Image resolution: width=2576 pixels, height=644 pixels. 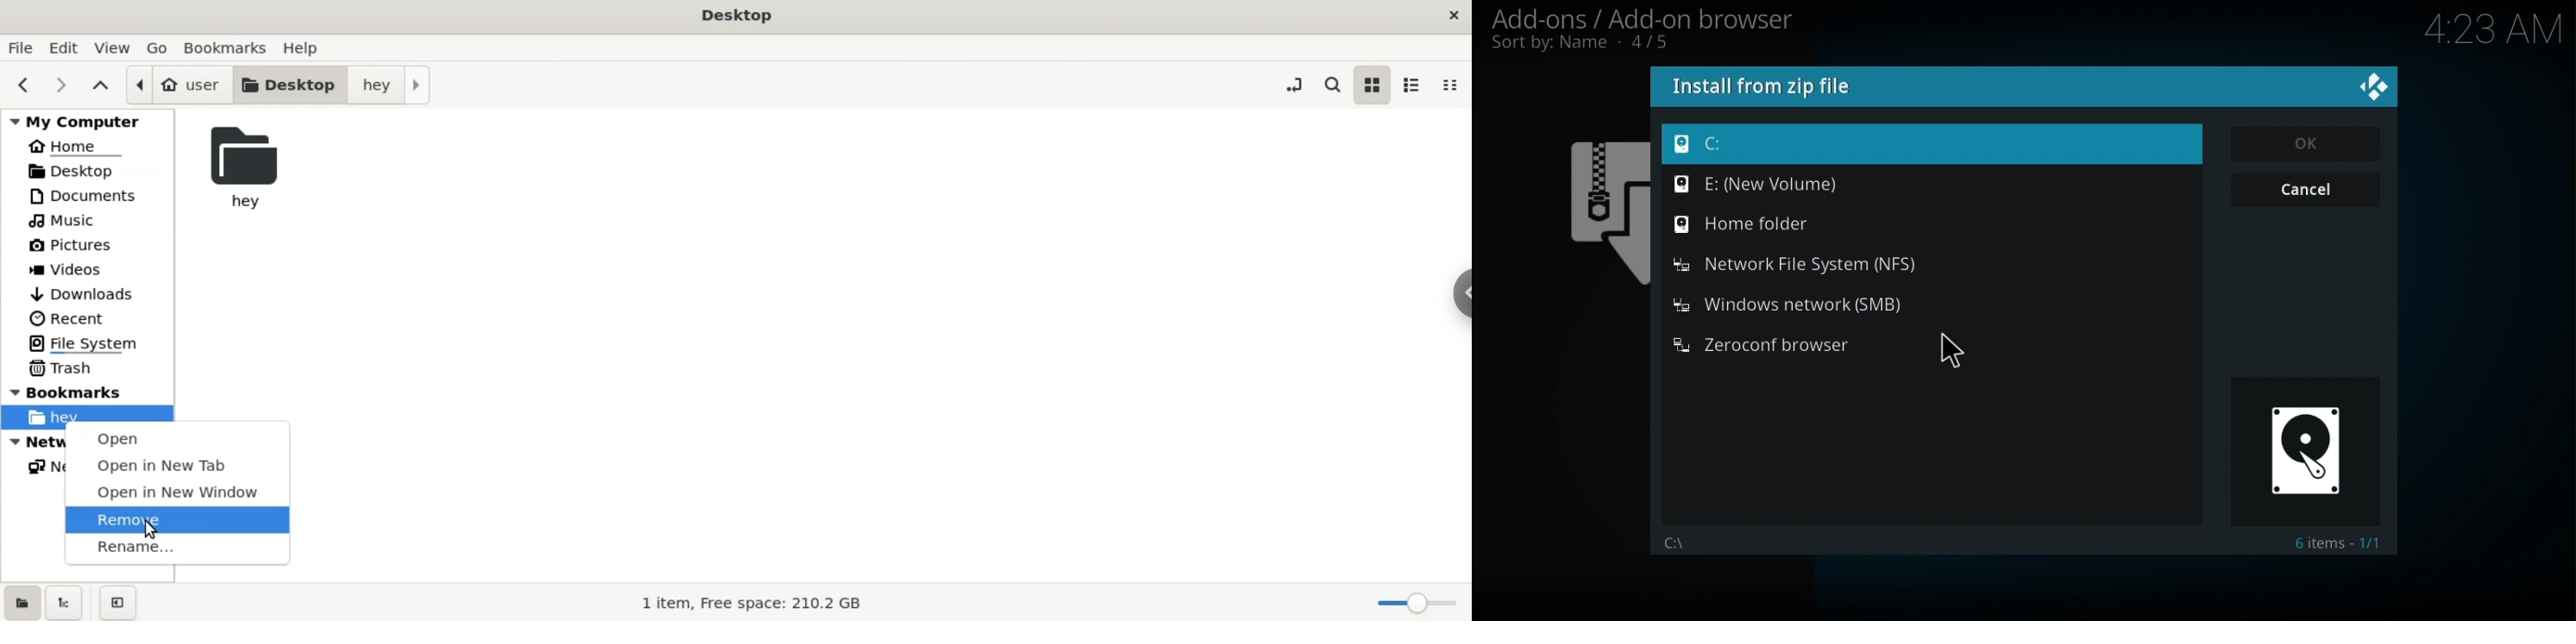 I want to click on Network file system, so click(x=1799, y=266).